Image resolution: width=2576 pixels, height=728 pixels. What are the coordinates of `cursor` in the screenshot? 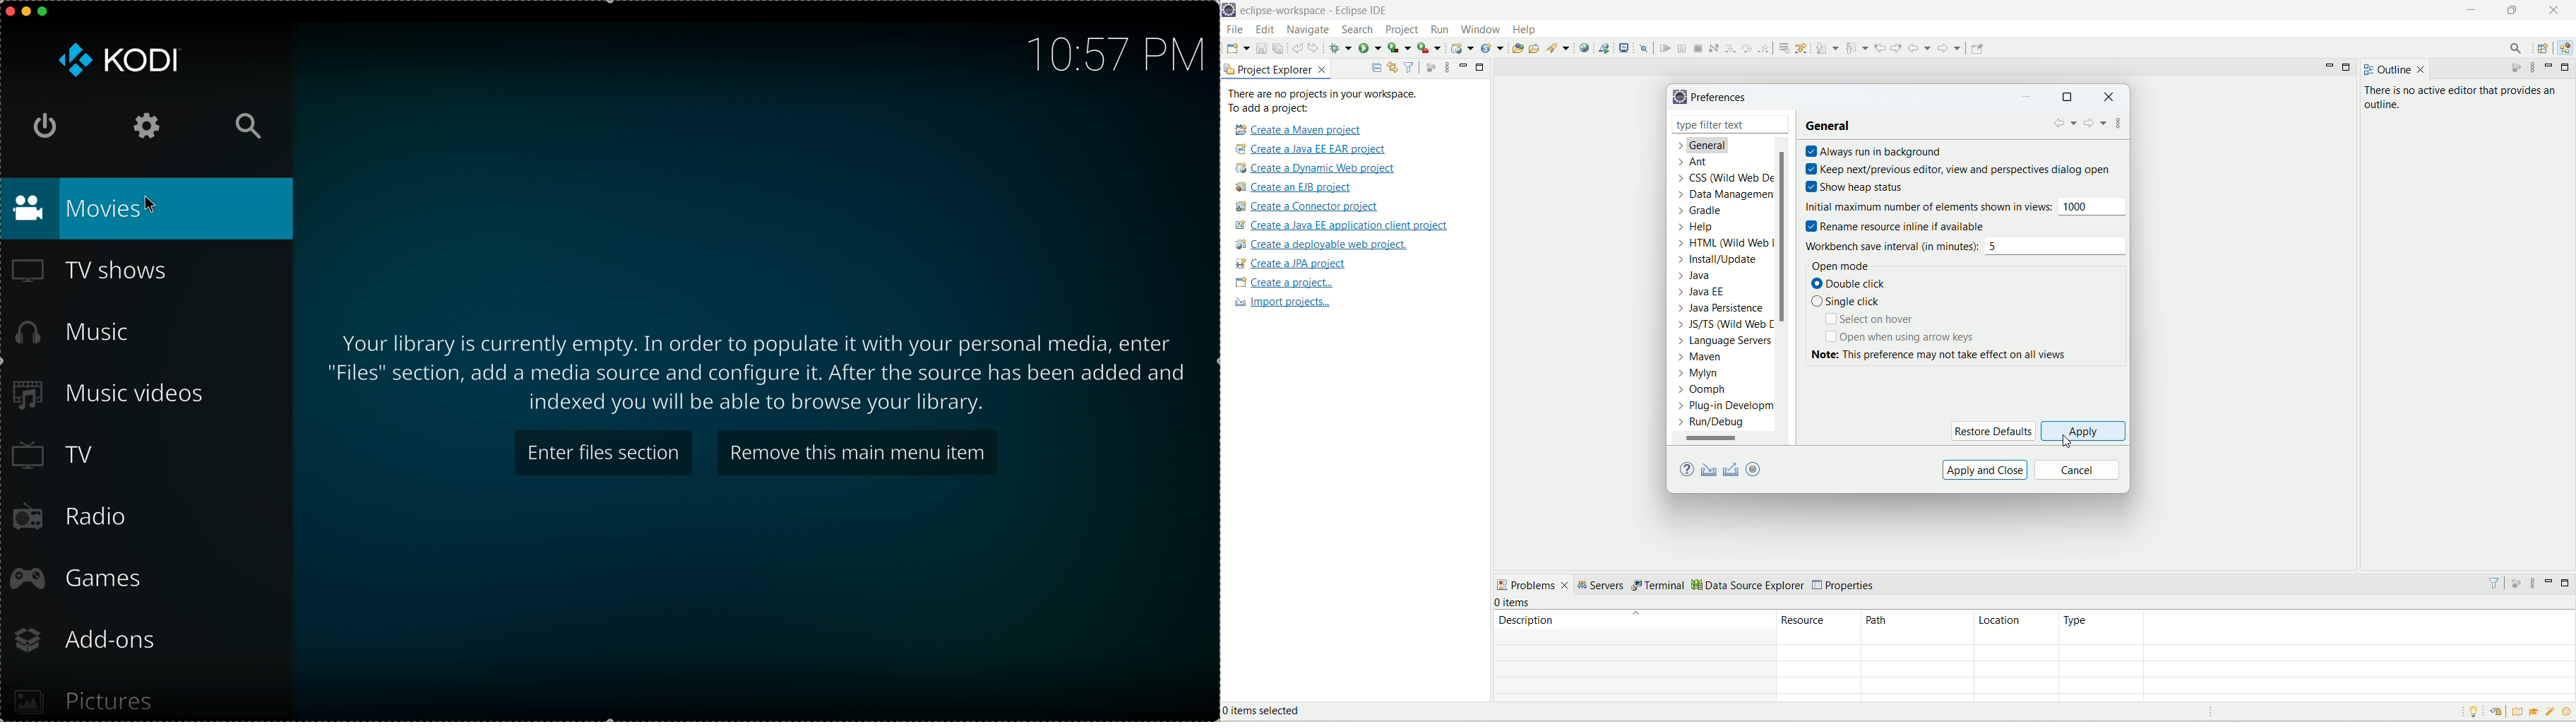 It's located at (151, 204).